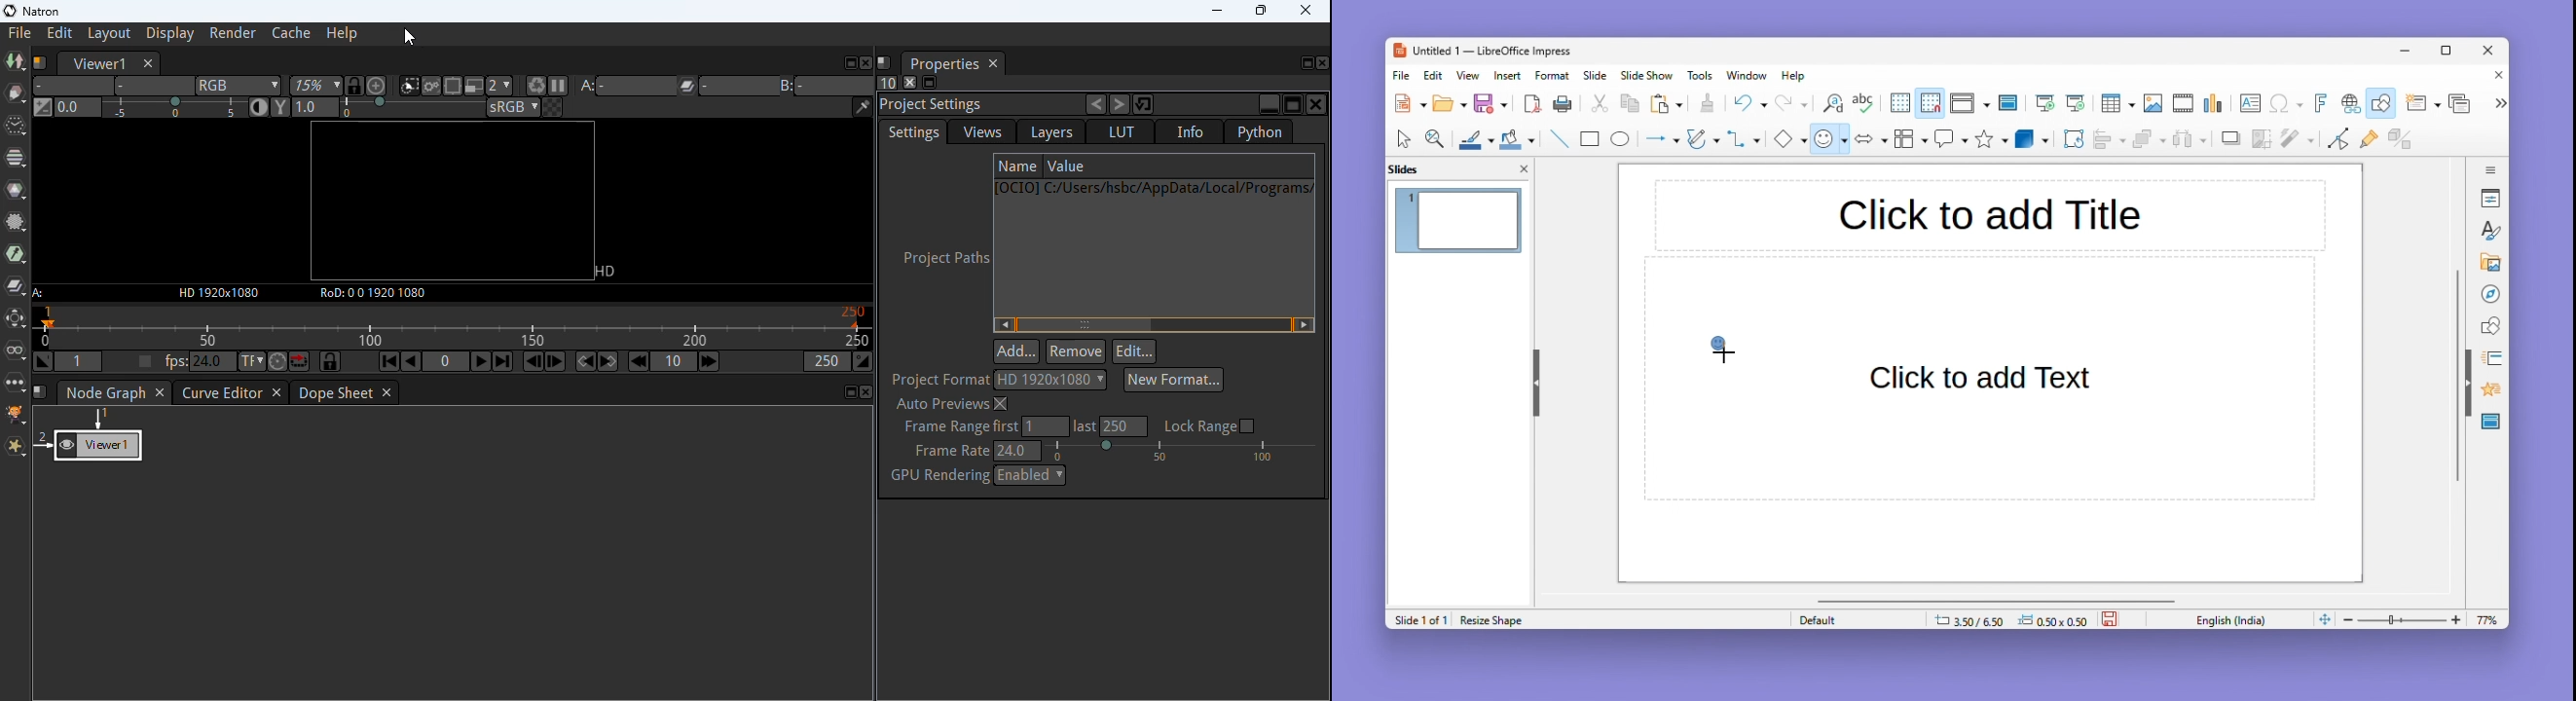  What do you see at coordinates (1668, 104) in the screenshot?
I see `paste` at bounding box center [1668, 104].